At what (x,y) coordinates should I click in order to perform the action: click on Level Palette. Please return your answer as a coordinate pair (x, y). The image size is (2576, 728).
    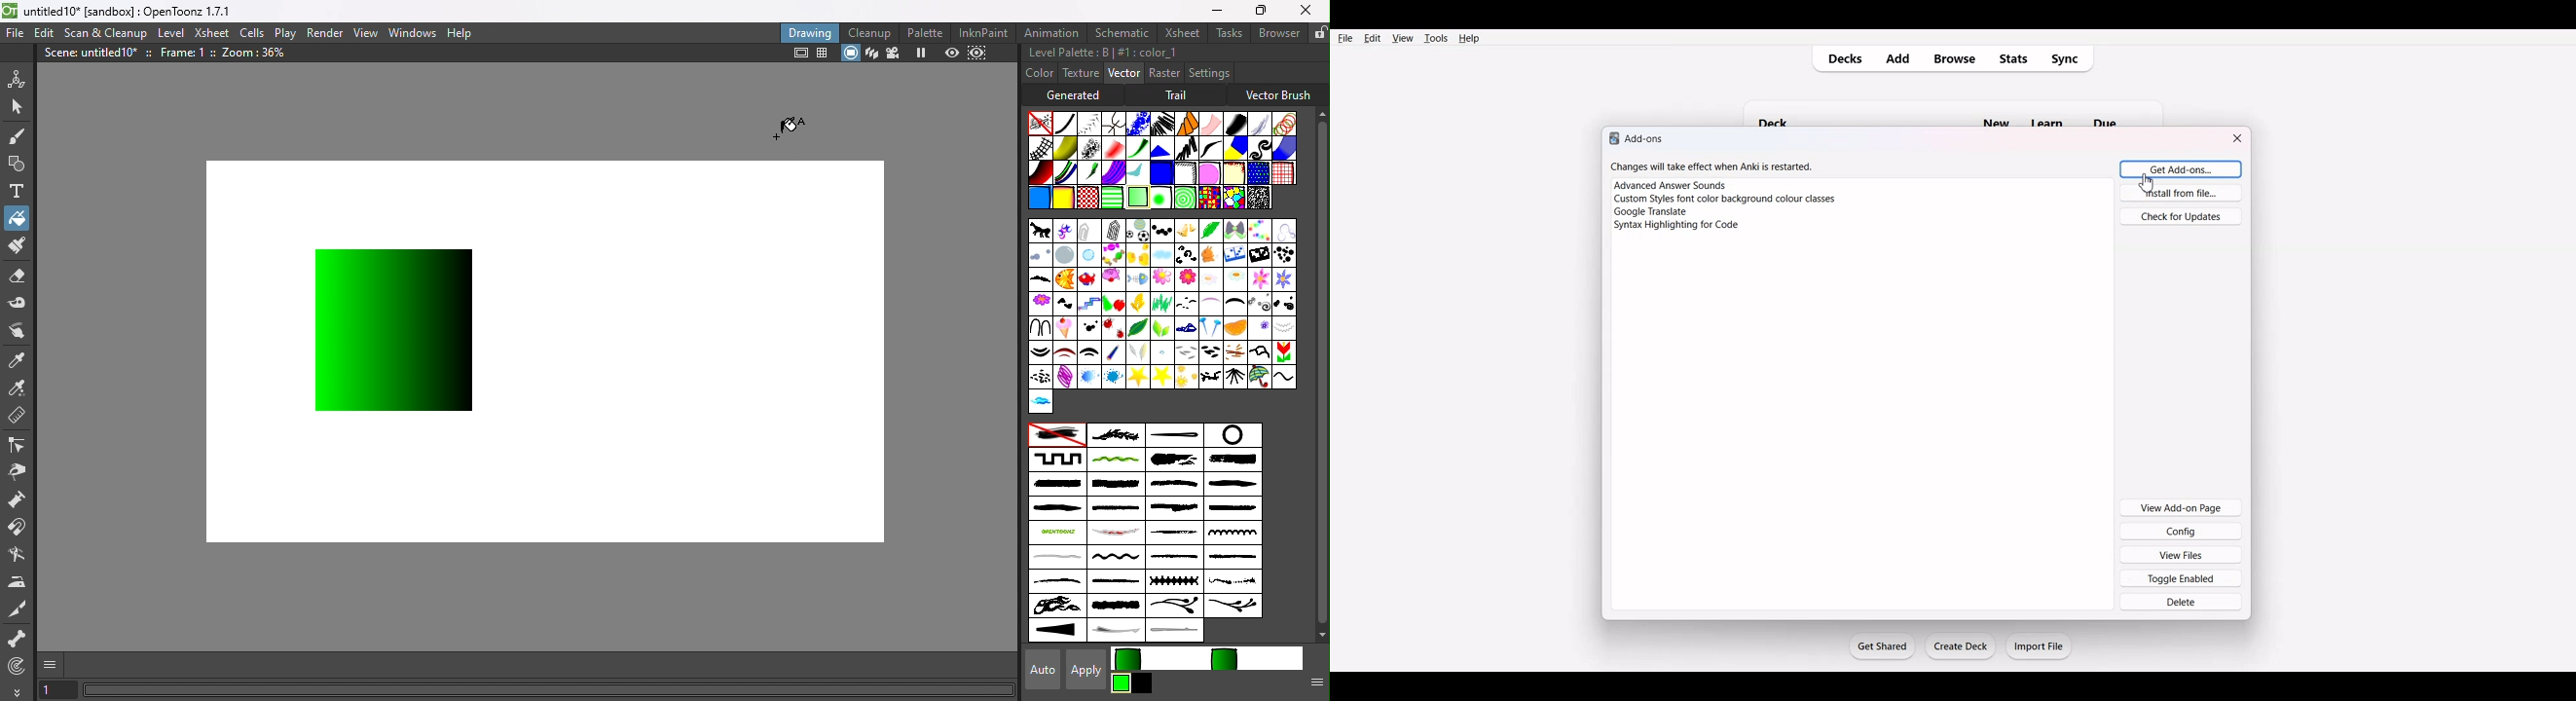
    Looking at the image, I should click on (1102, 53).